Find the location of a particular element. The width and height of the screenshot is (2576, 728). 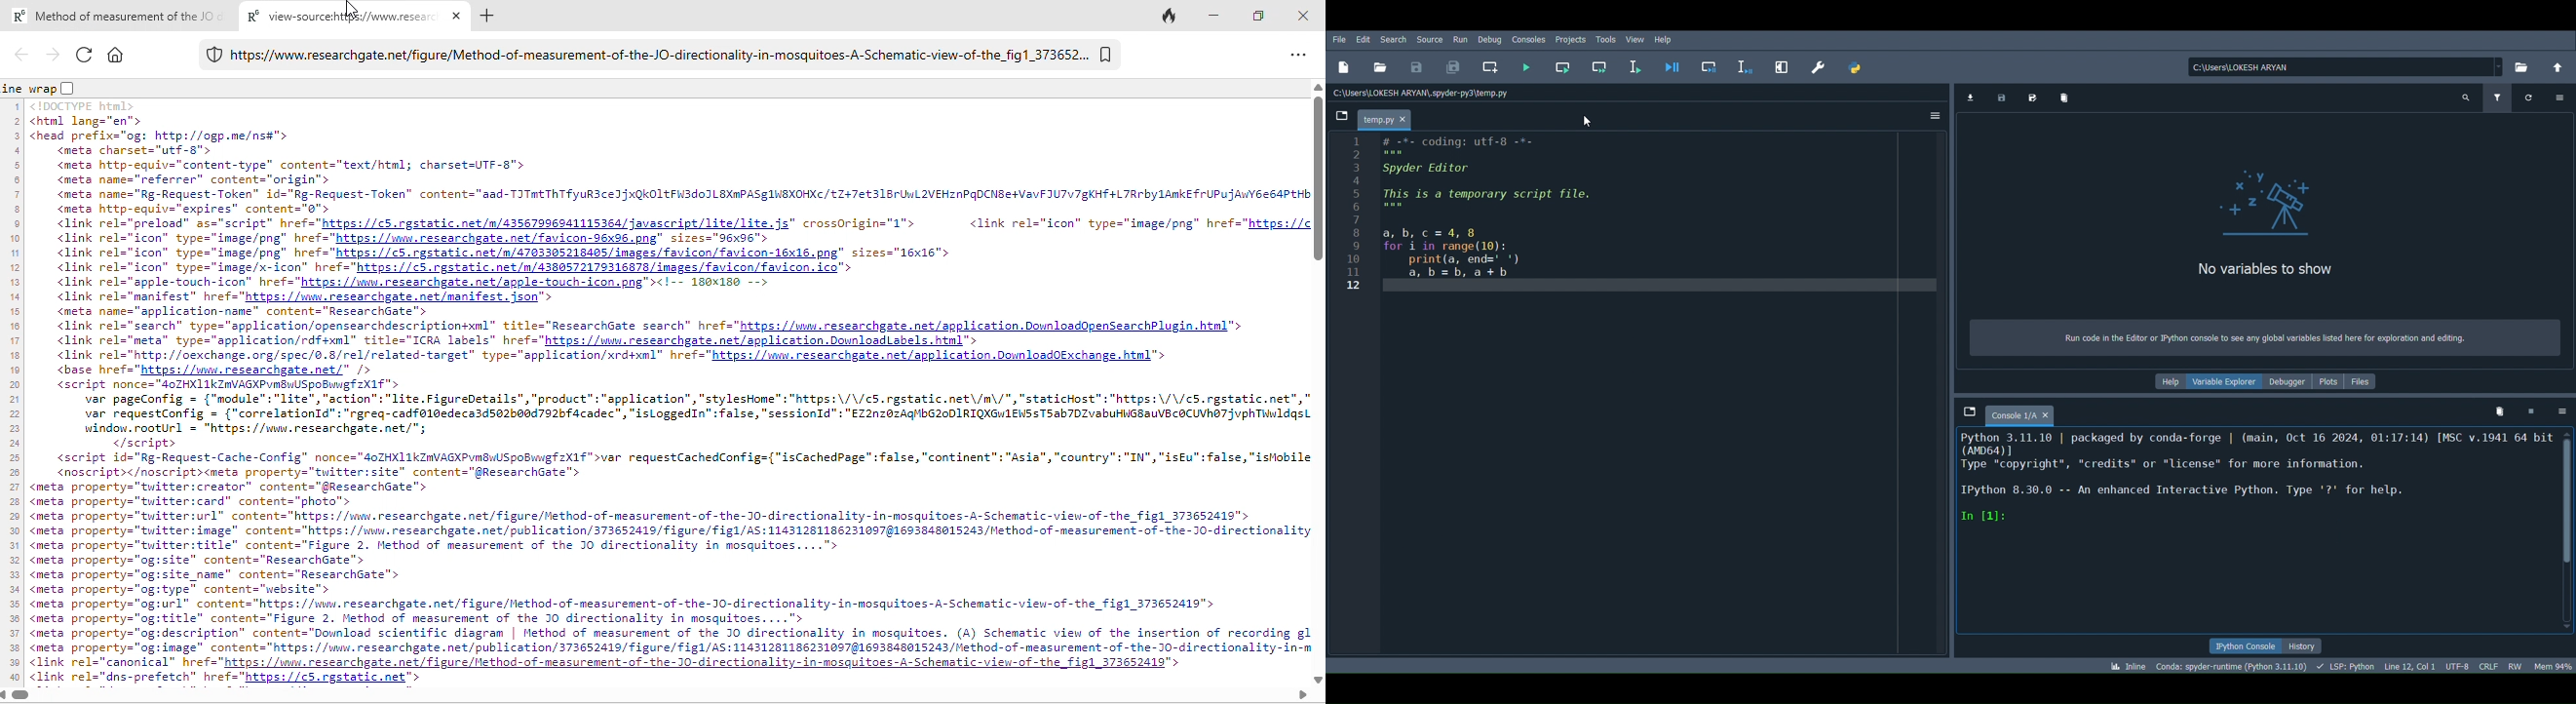

History is located at coordinates (2311, 646).